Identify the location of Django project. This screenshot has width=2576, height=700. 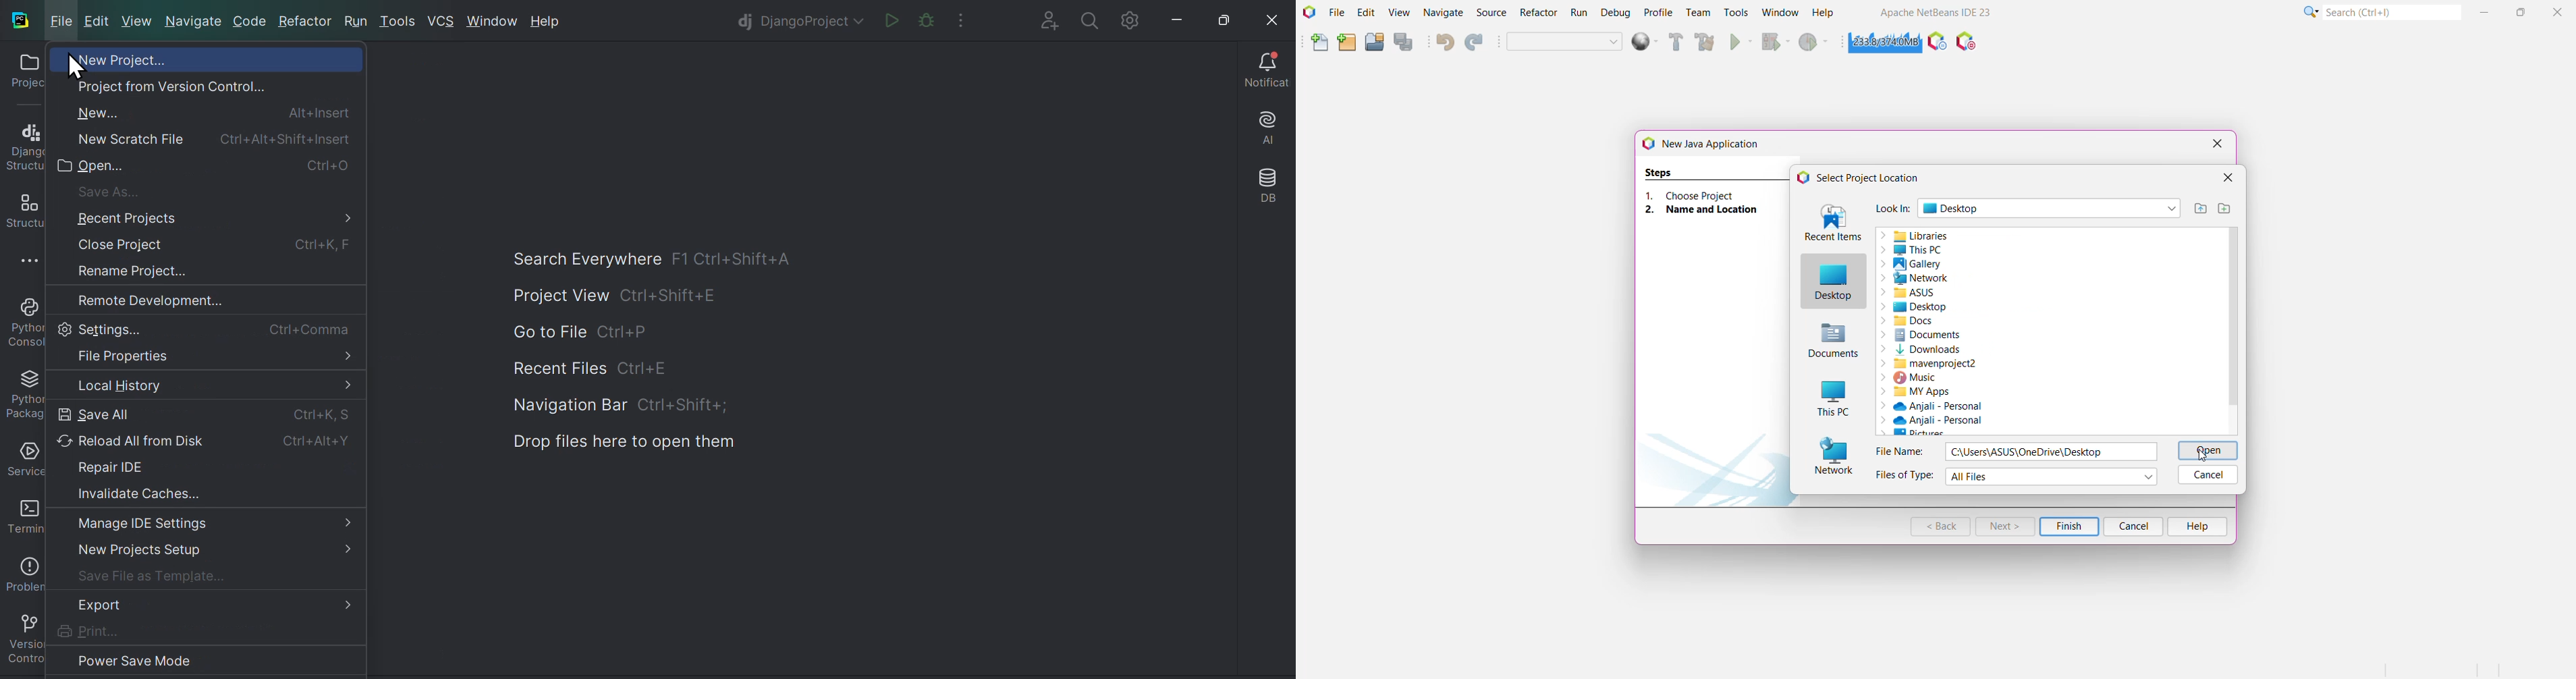
(799, 18).